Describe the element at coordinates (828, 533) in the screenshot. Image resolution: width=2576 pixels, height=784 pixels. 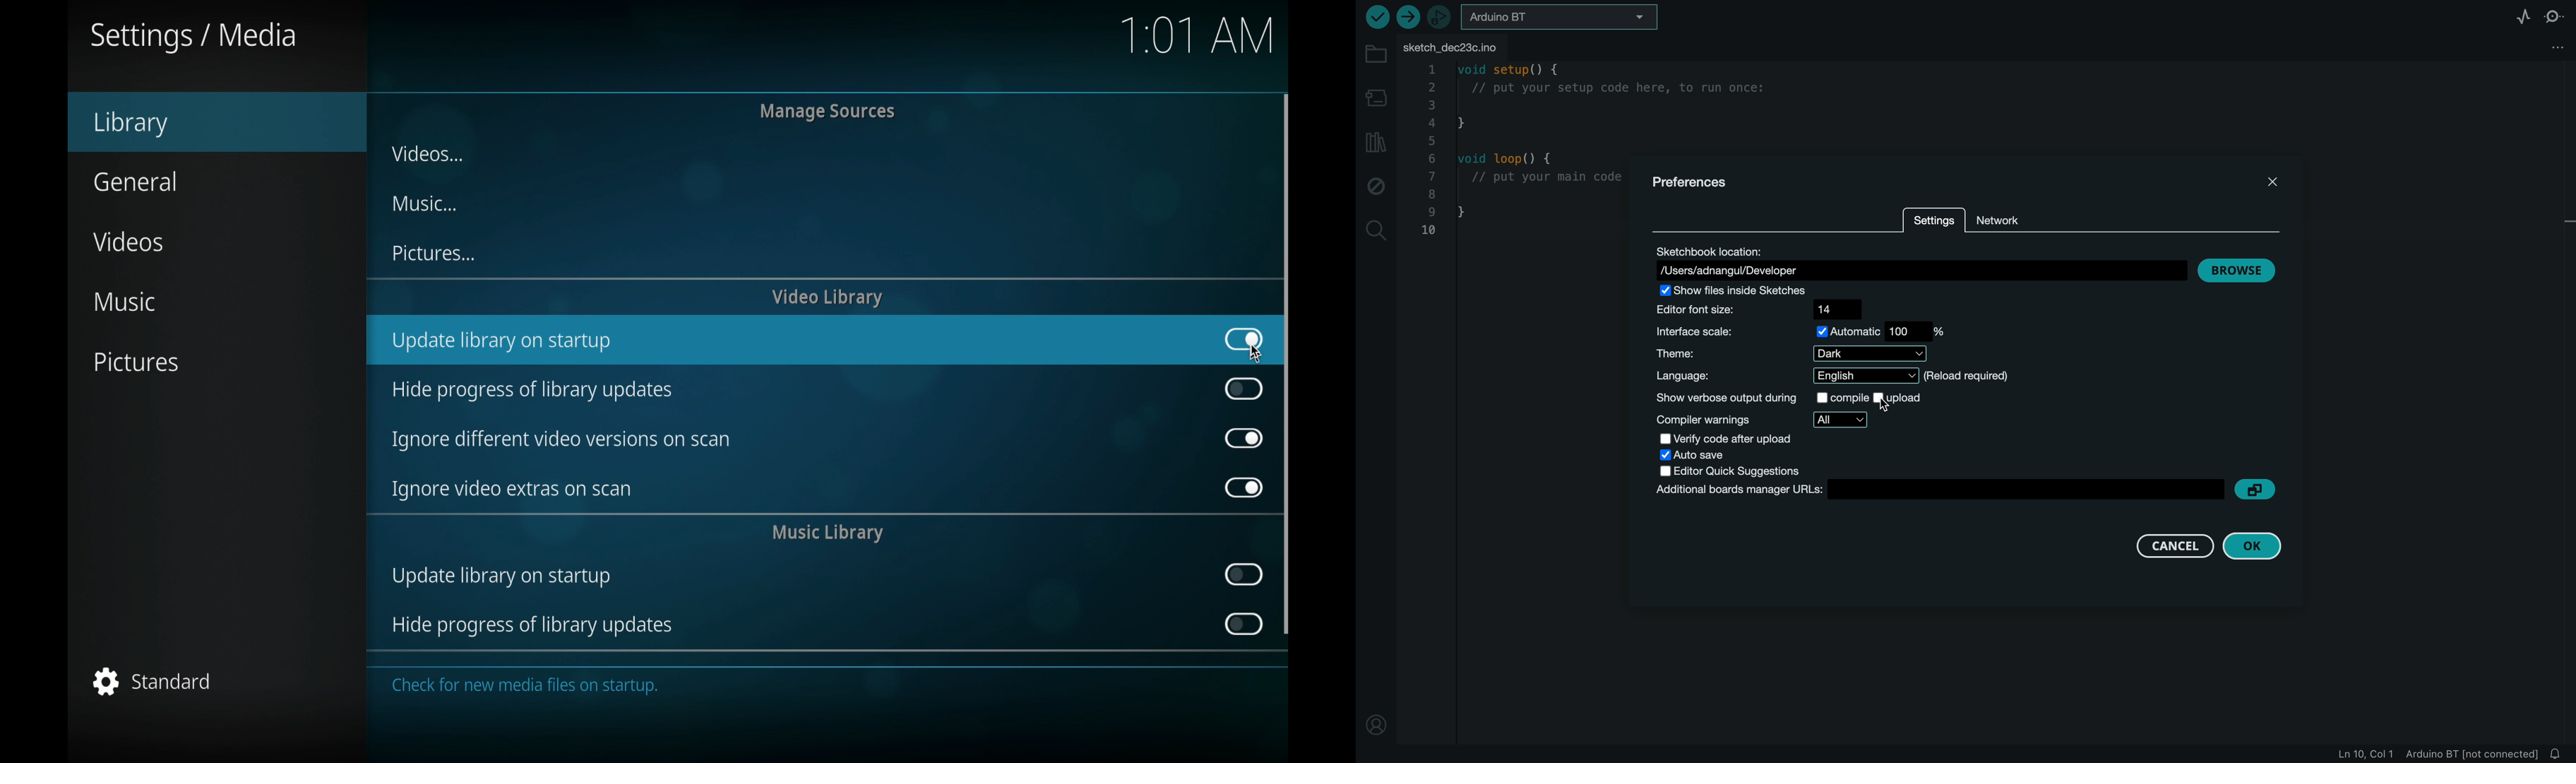
I see `music library` at that location.